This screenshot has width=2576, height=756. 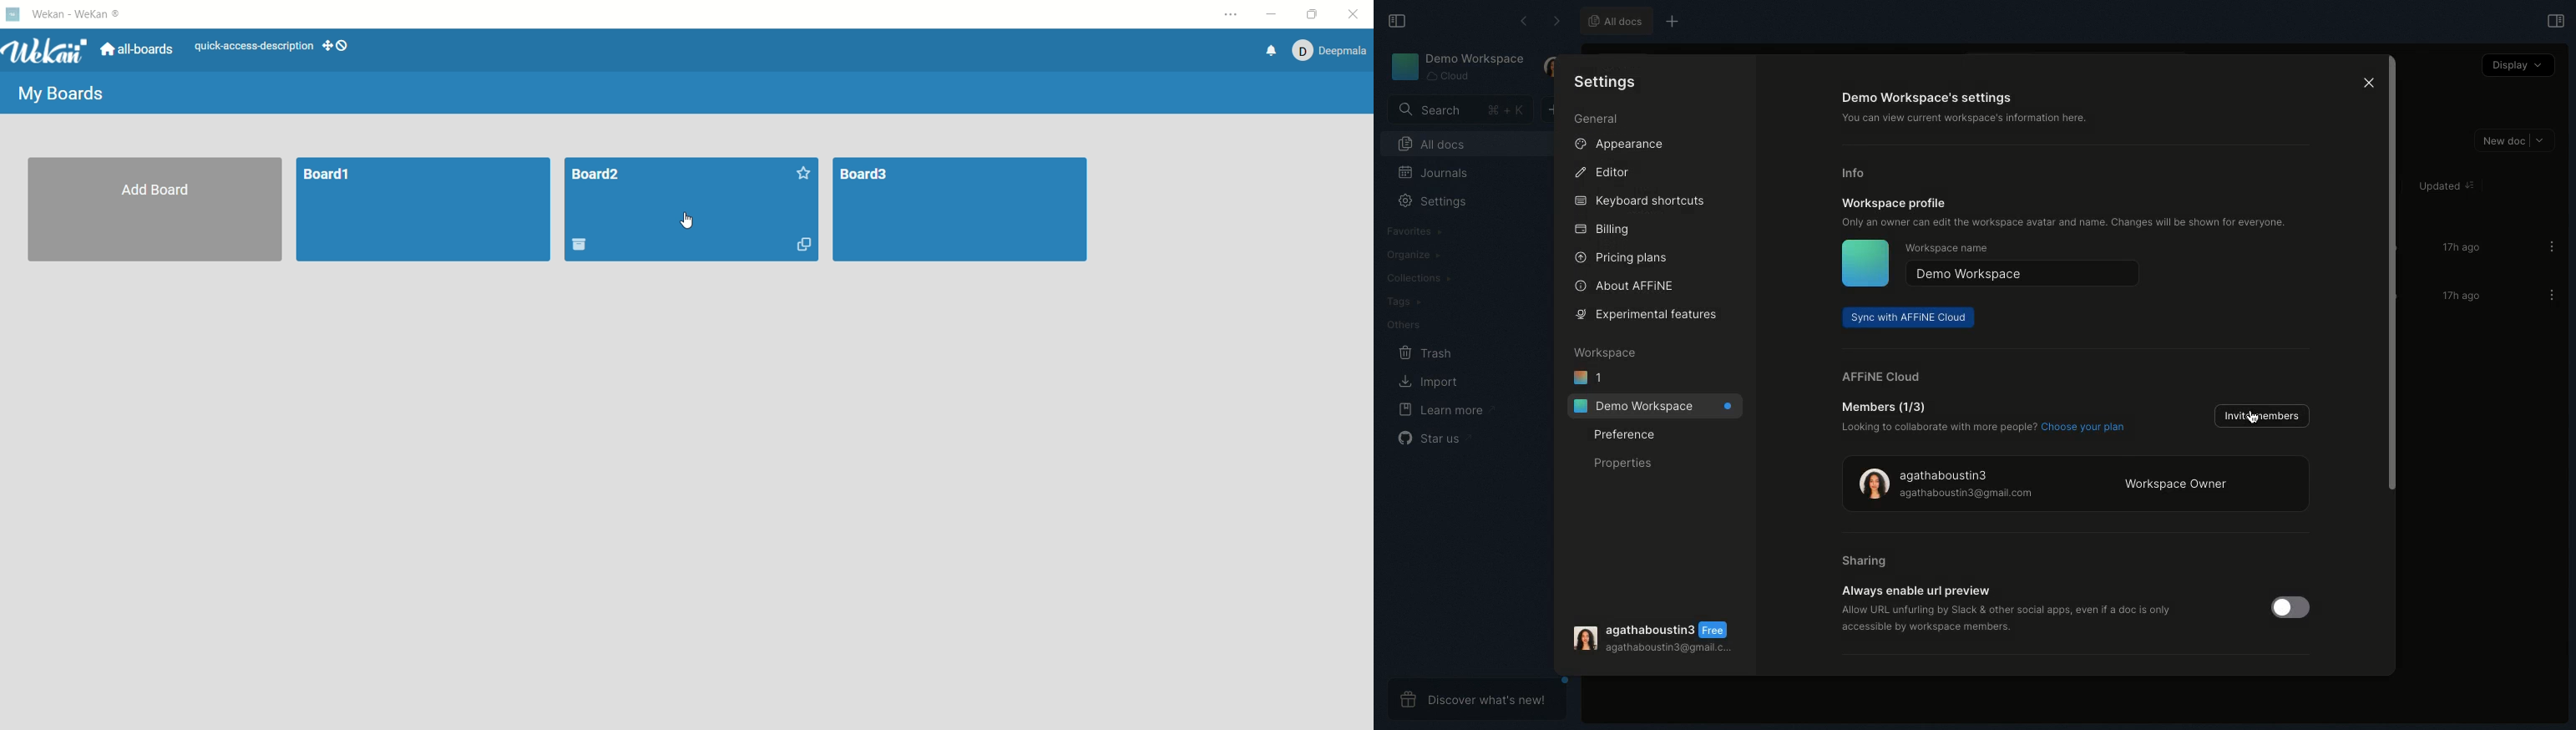 I want to click on maximize, so click(x=1312, y=16).